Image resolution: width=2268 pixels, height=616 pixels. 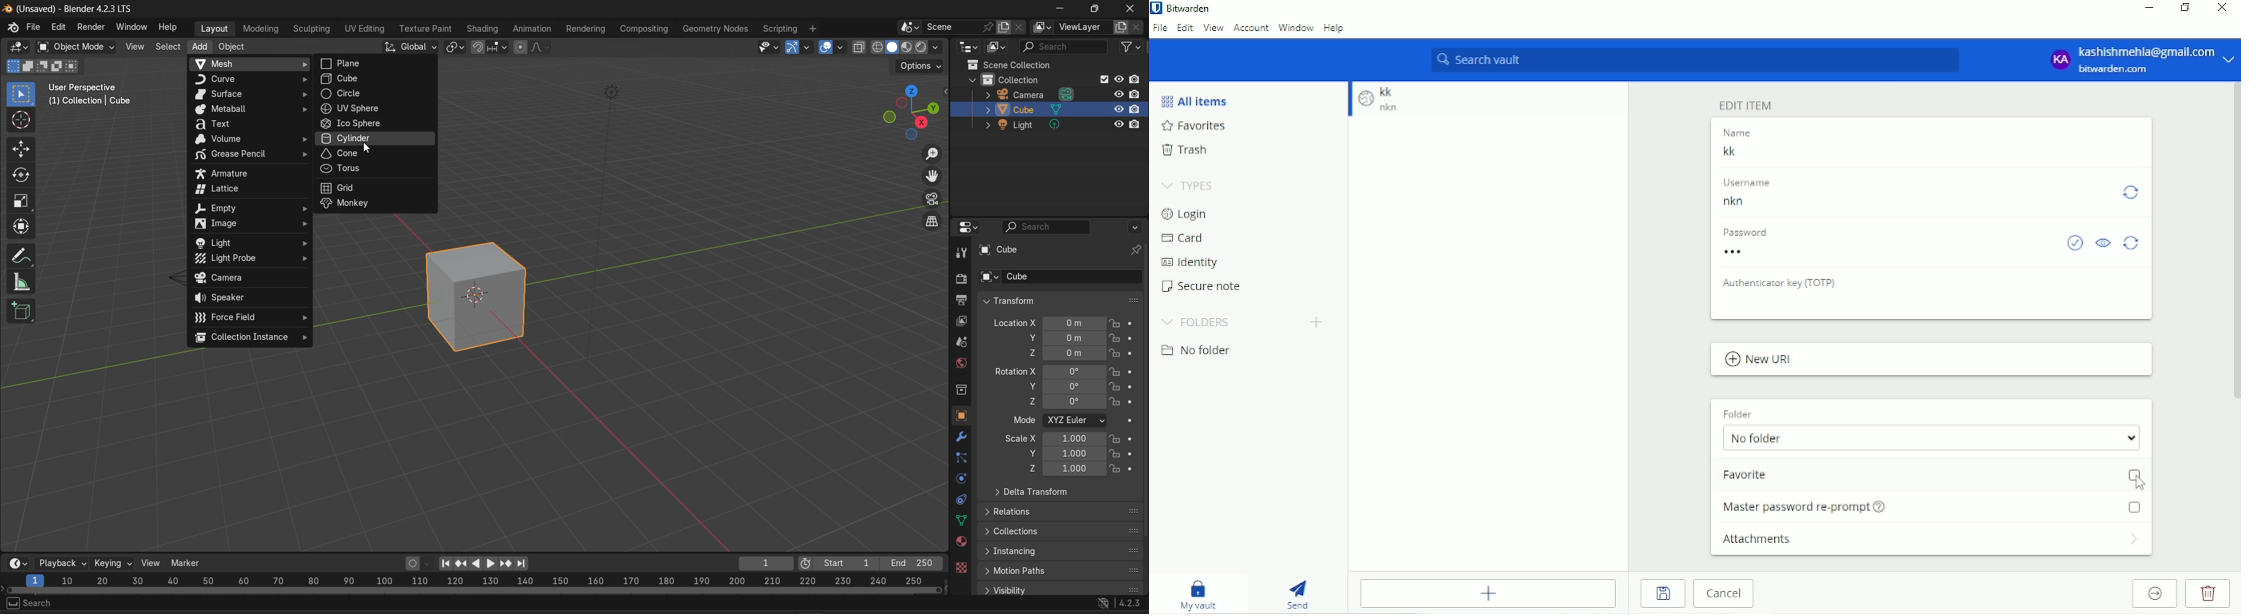 I want to click on cube, so click(x=1032, y=108).